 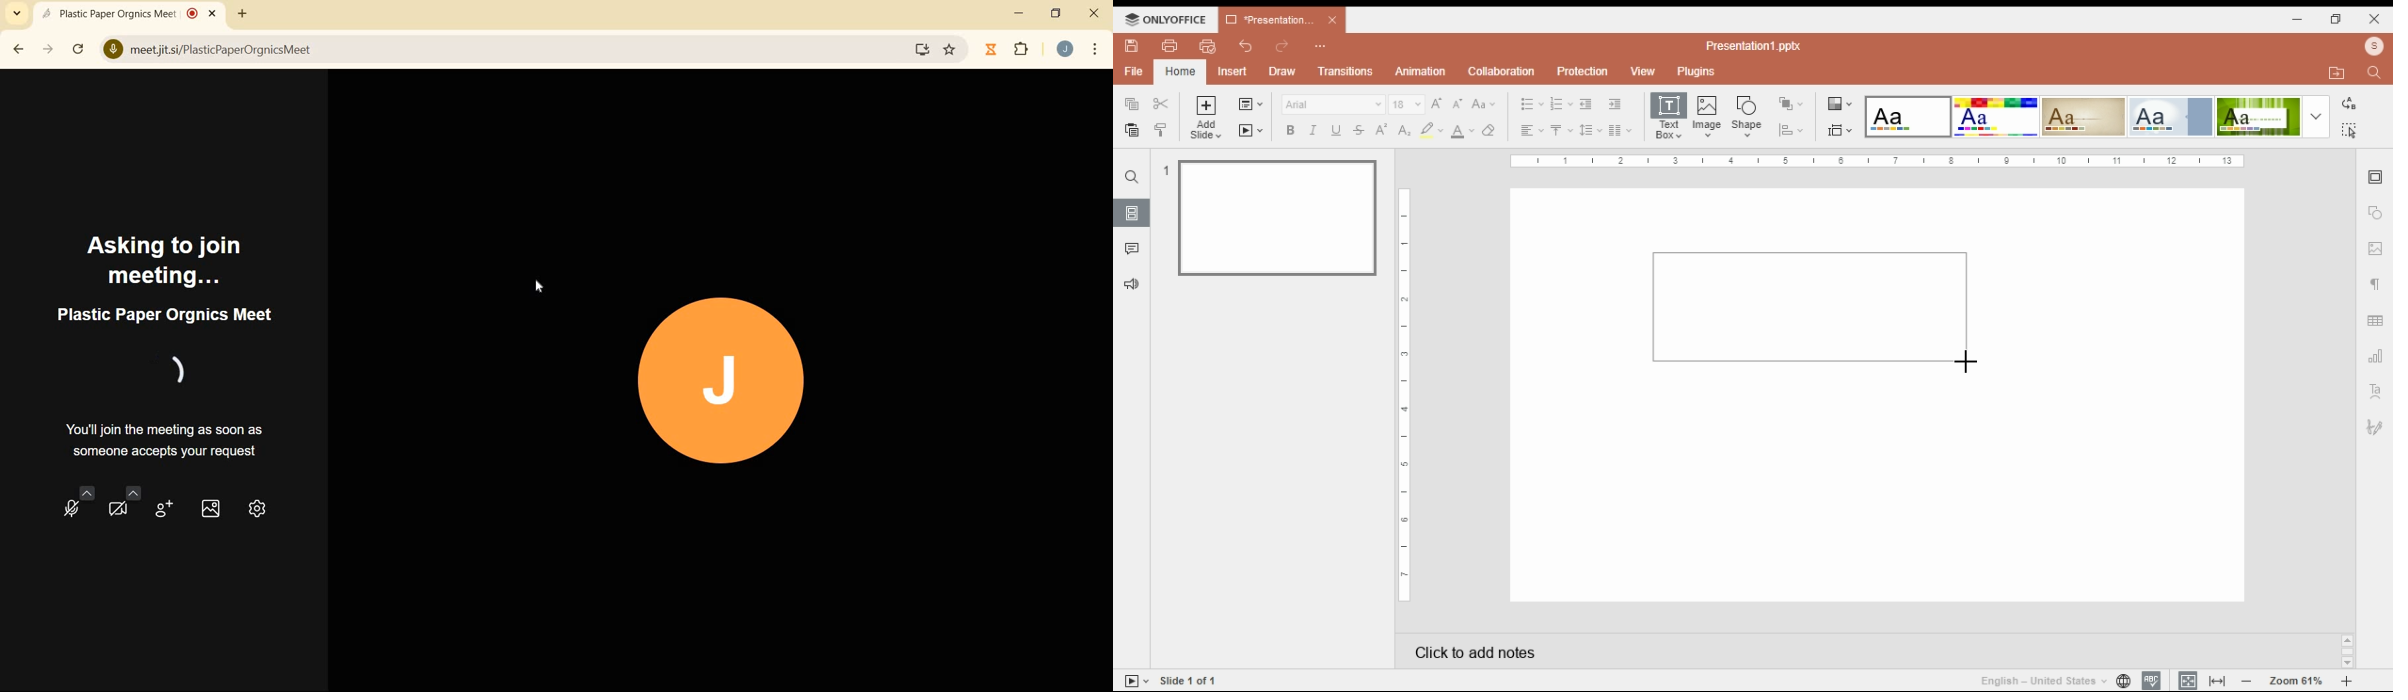 What do you see at coordinates (2376, 359) in the screenshot?
I see `chart settings` at bounding box center [2376, 359].